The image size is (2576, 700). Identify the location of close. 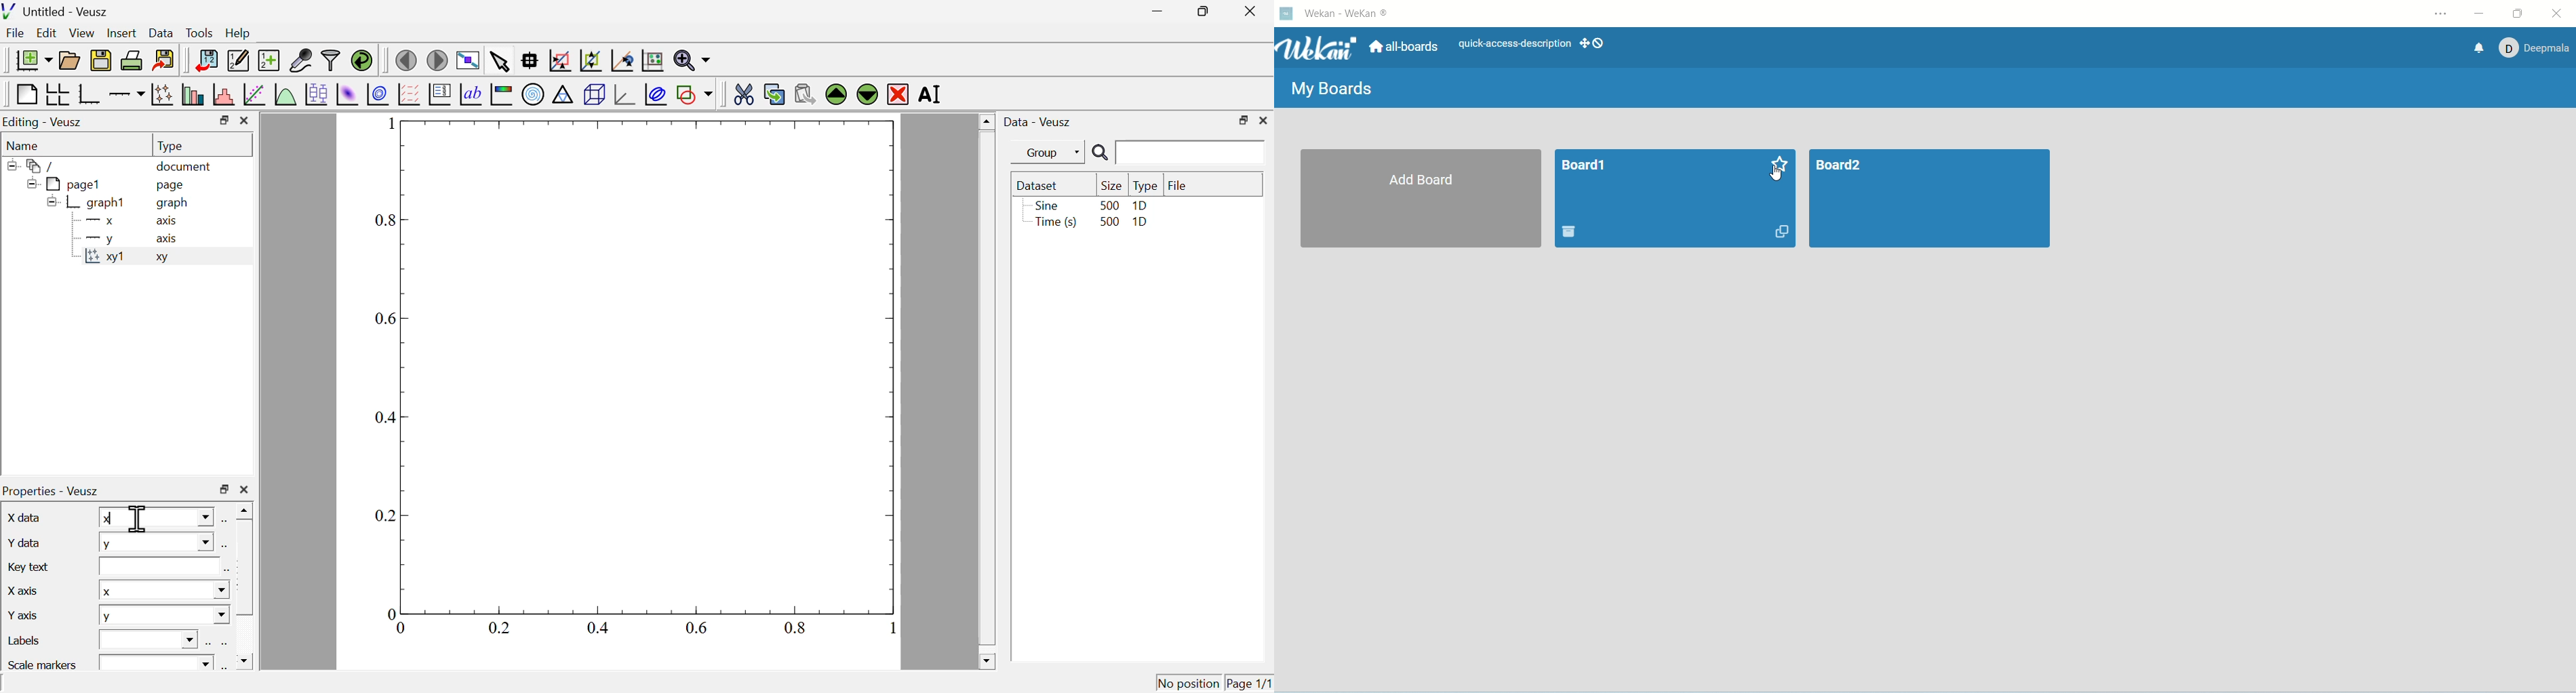
(244, 490).